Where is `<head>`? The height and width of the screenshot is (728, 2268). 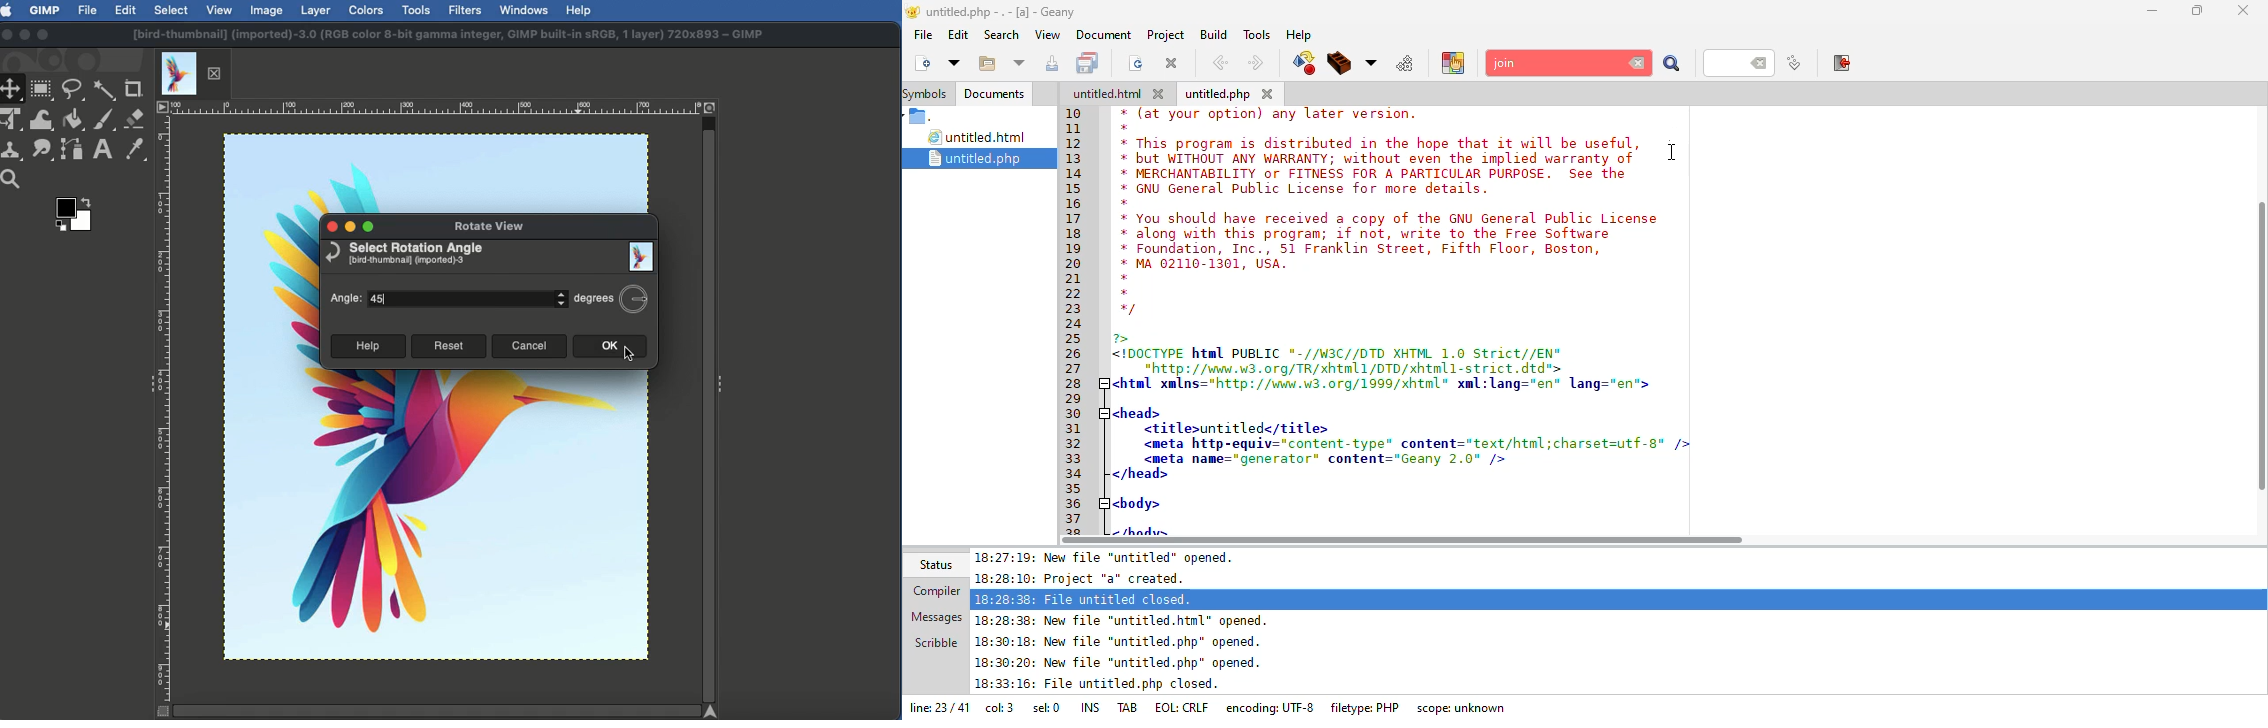
<head> is located at coordinates (1135, 411).